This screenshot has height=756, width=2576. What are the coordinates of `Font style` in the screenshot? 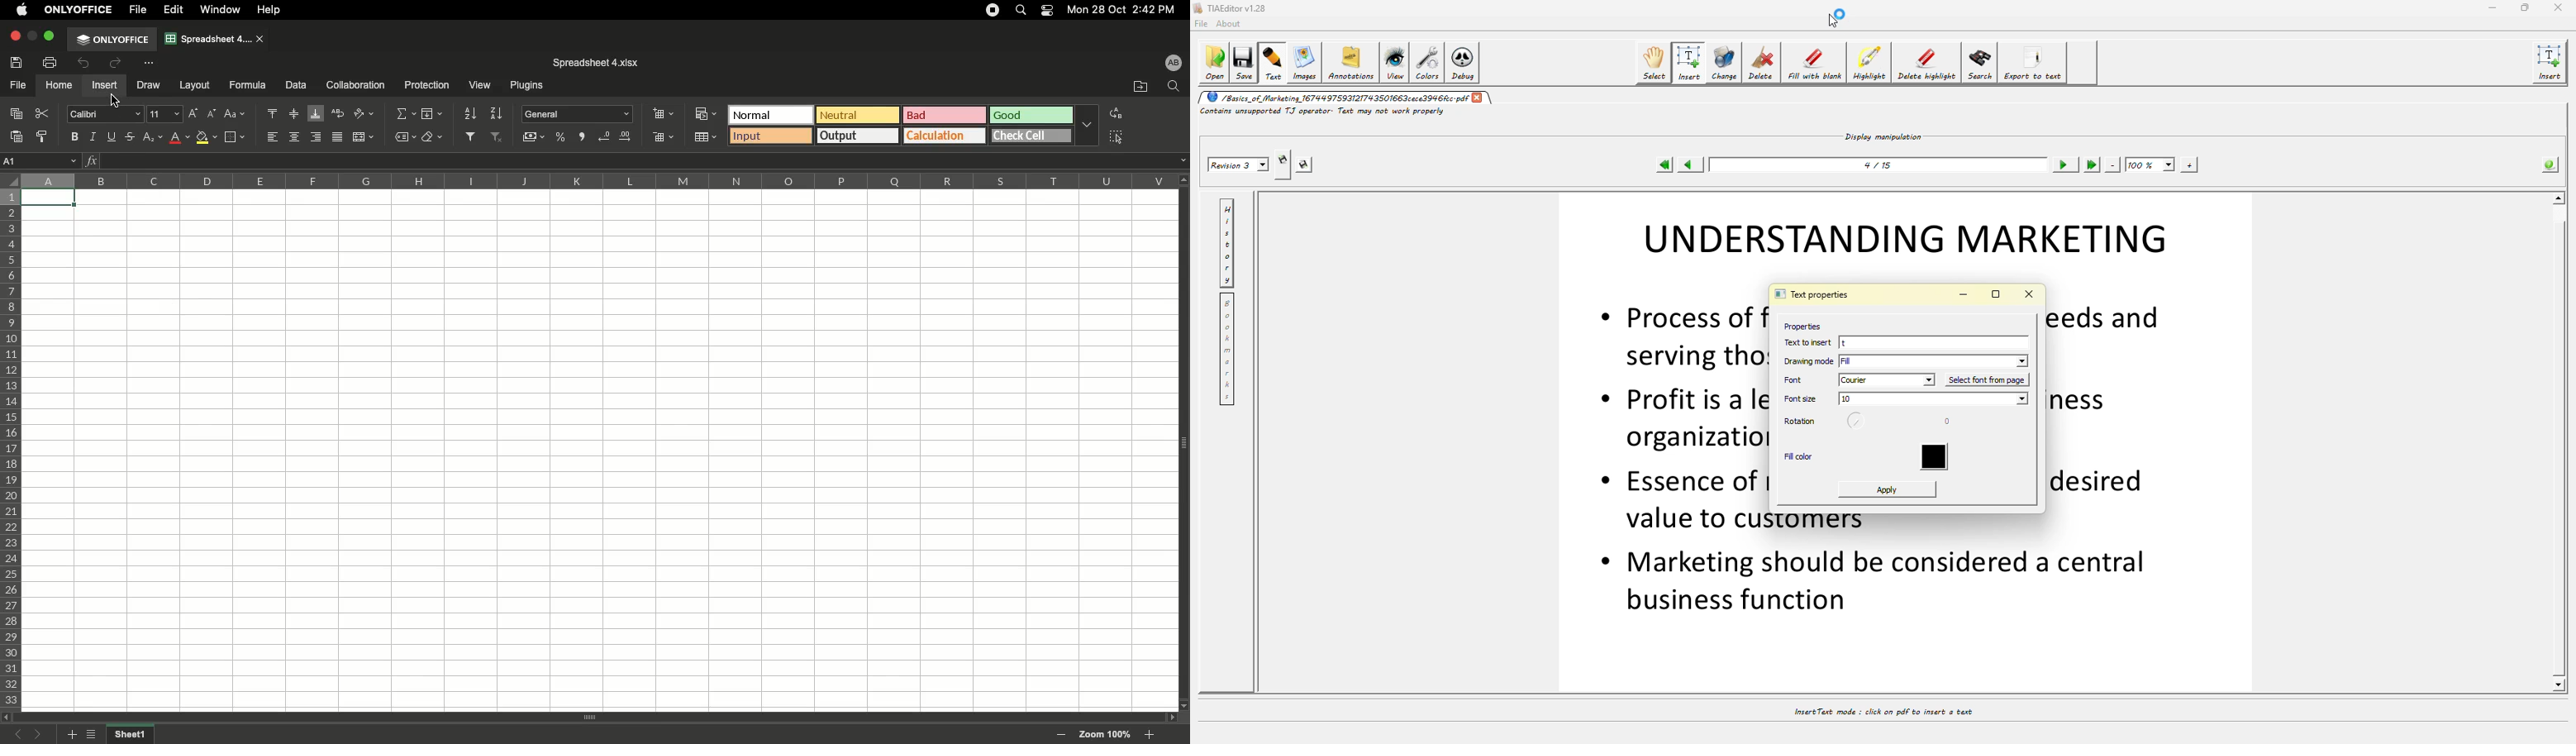 It's located at (107, 116).